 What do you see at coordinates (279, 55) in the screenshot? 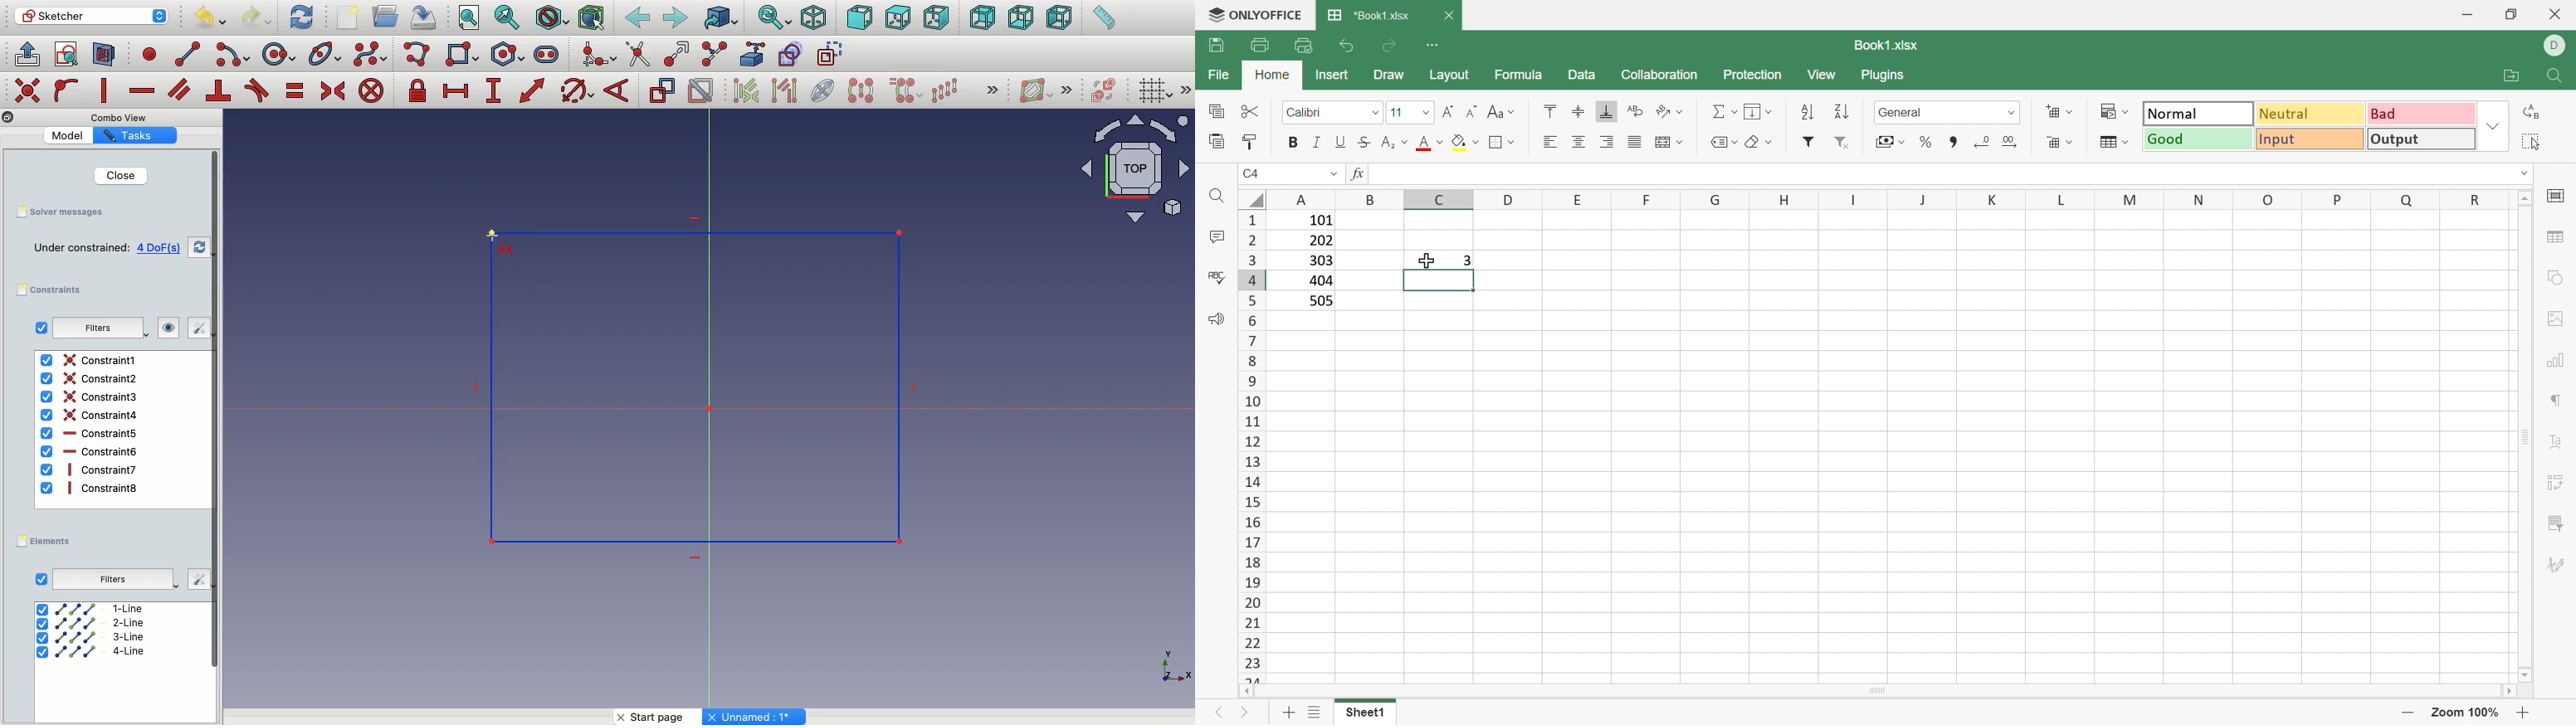
I see `circle` at bounding box center [279, 55].